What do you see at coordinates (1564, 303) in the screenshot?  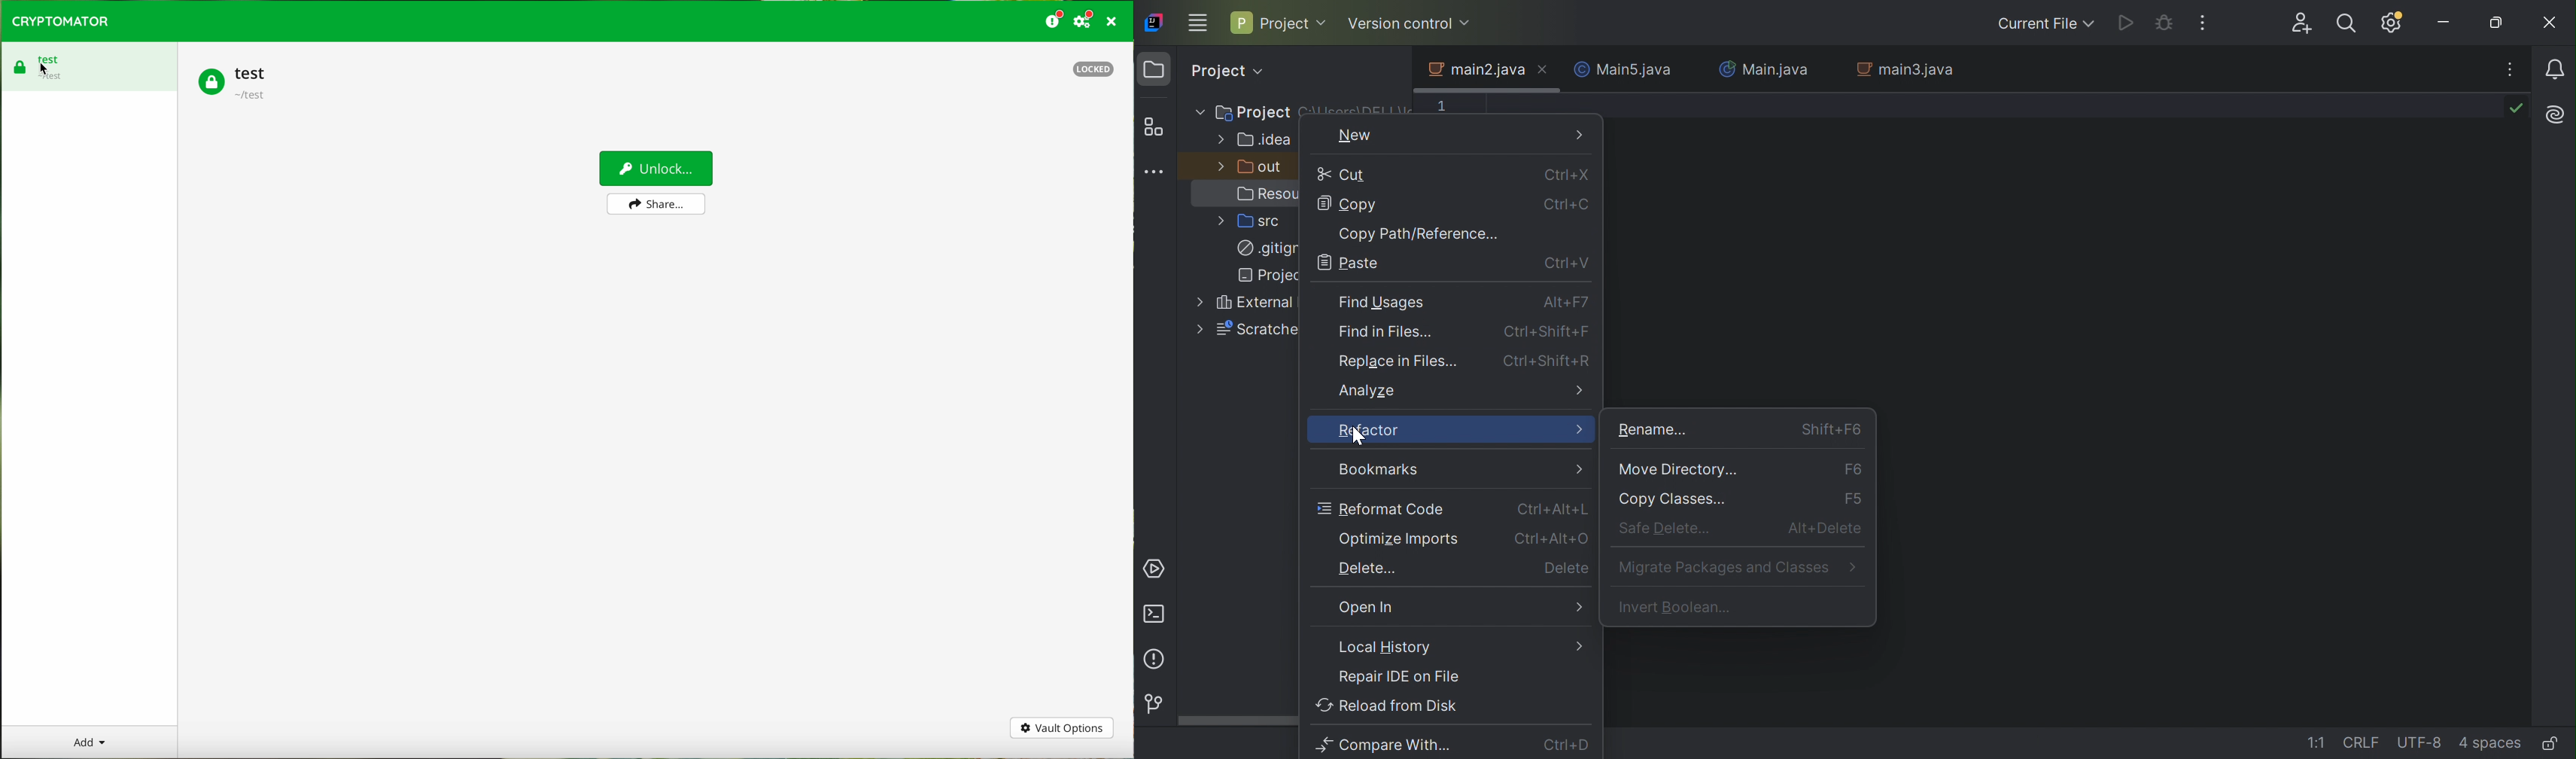 I see `Alt+F7` at bounding box center [1564, 303].